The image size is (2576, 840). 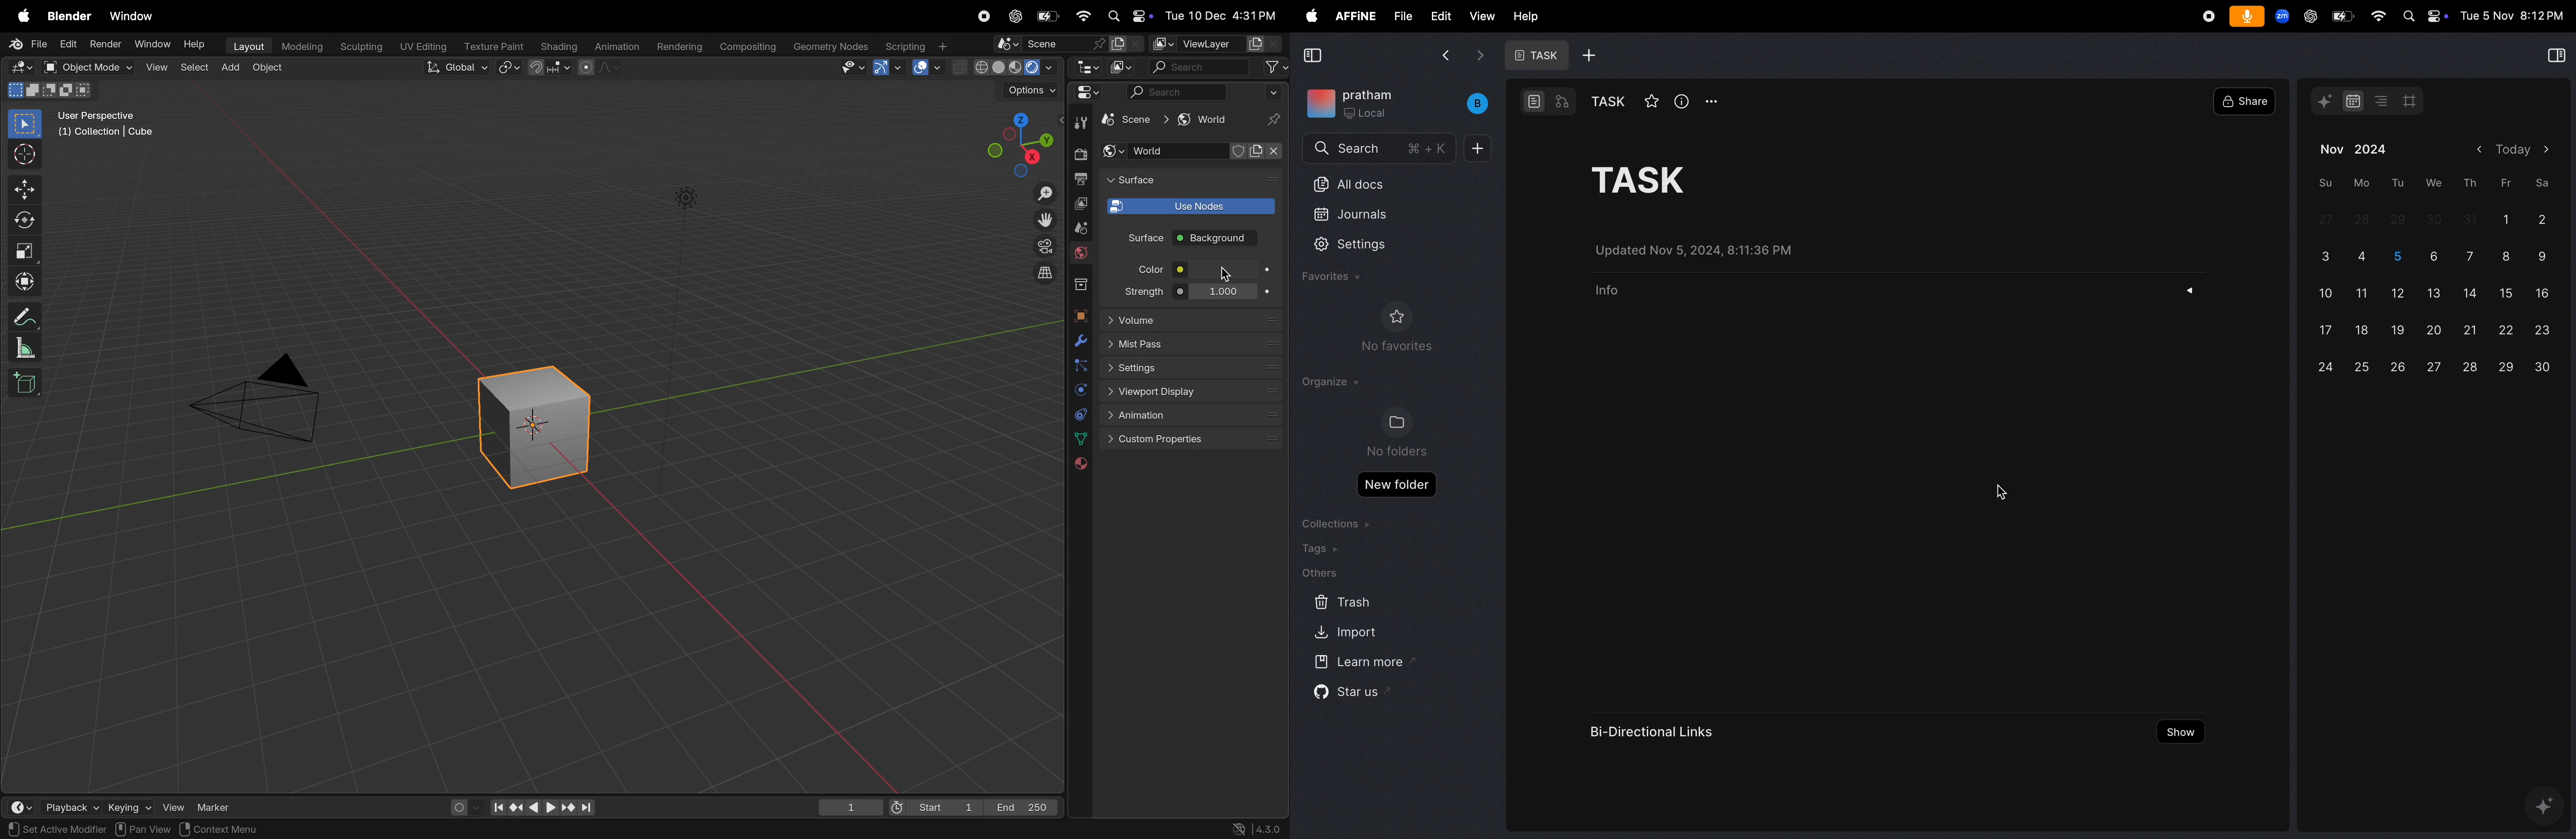 What do you see at coordinates (1394, 433) in the screenshot?
I see `no folders` at bounding box center [1394, 433].